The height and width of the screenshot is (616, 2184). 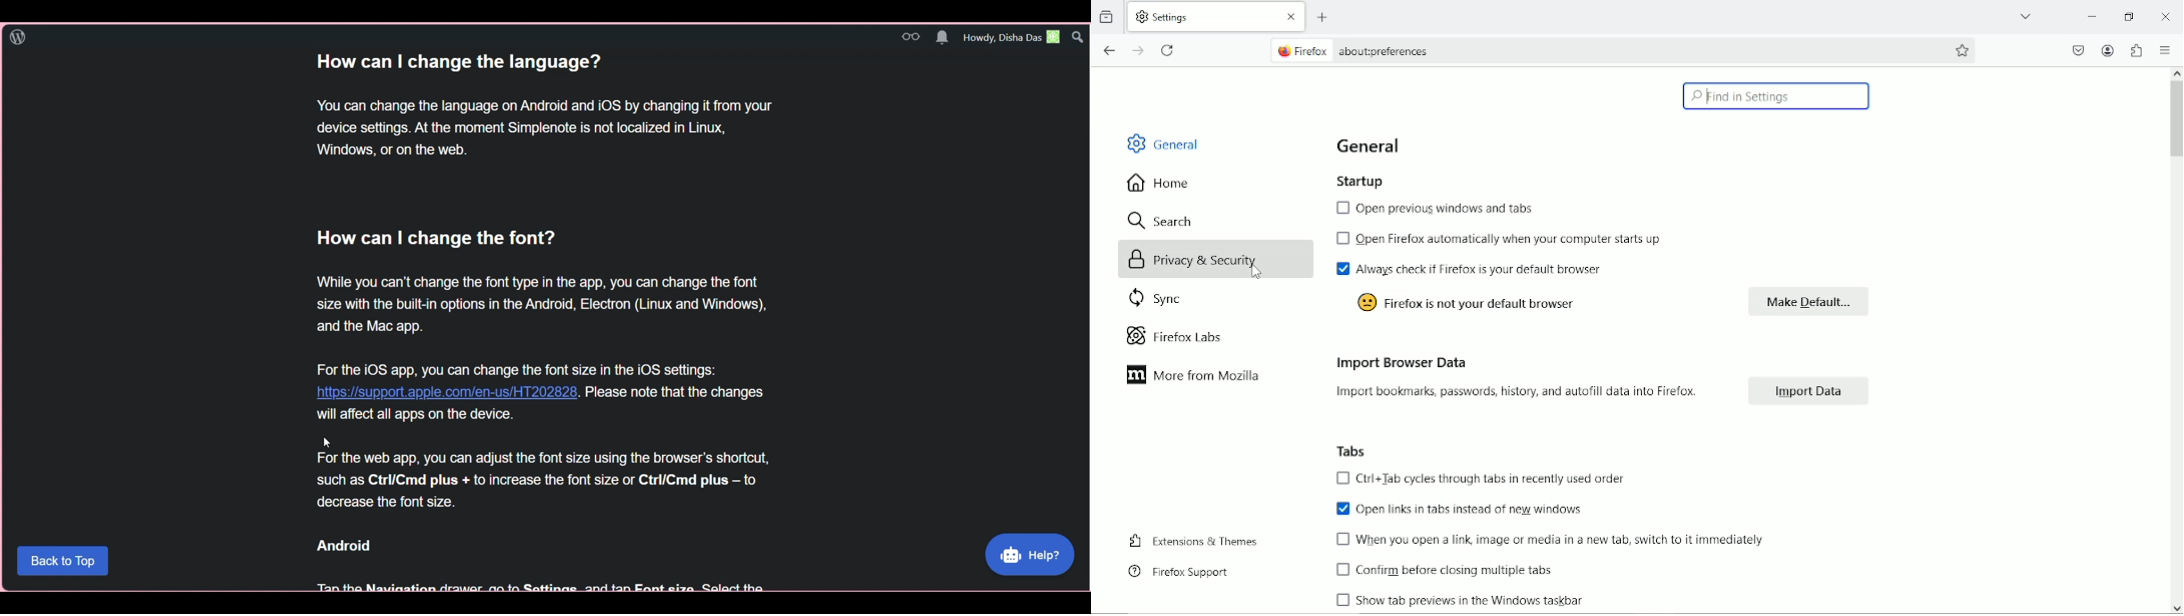 I want to click on go back, so click(x=1110, y=50).